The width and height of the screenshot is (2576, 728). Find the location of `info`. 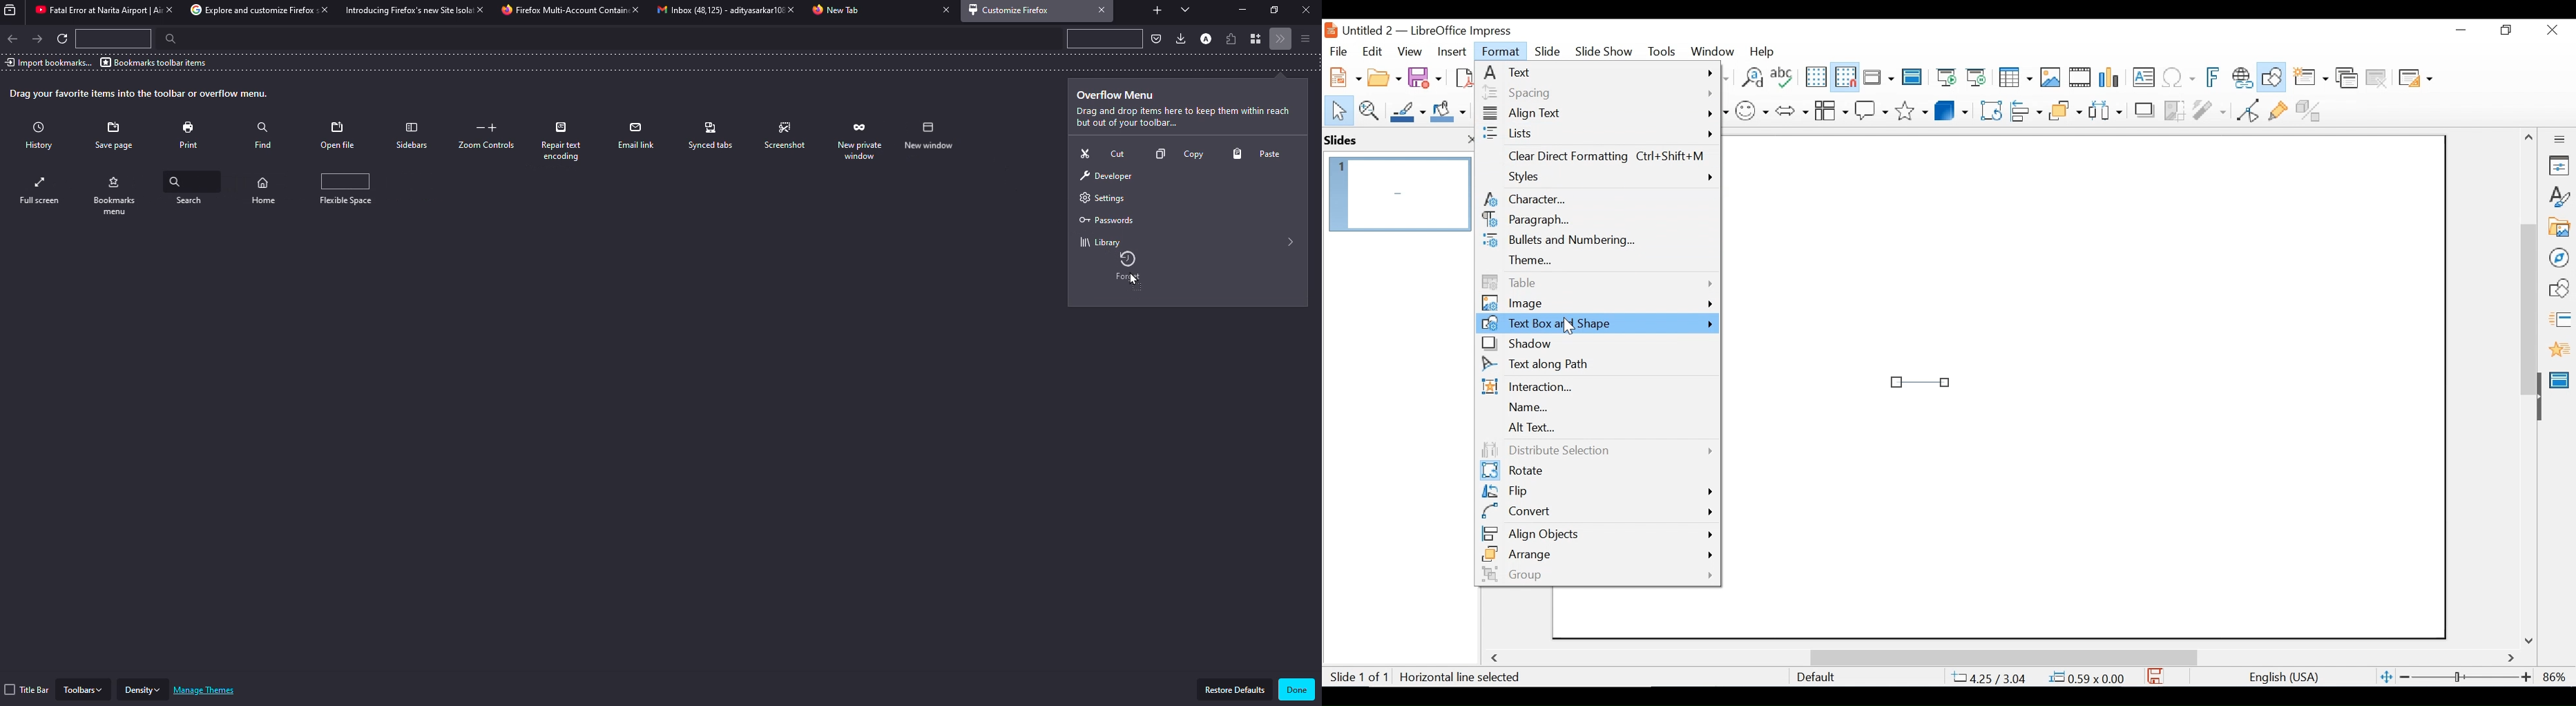

info is located at coordinates (1182, 118).